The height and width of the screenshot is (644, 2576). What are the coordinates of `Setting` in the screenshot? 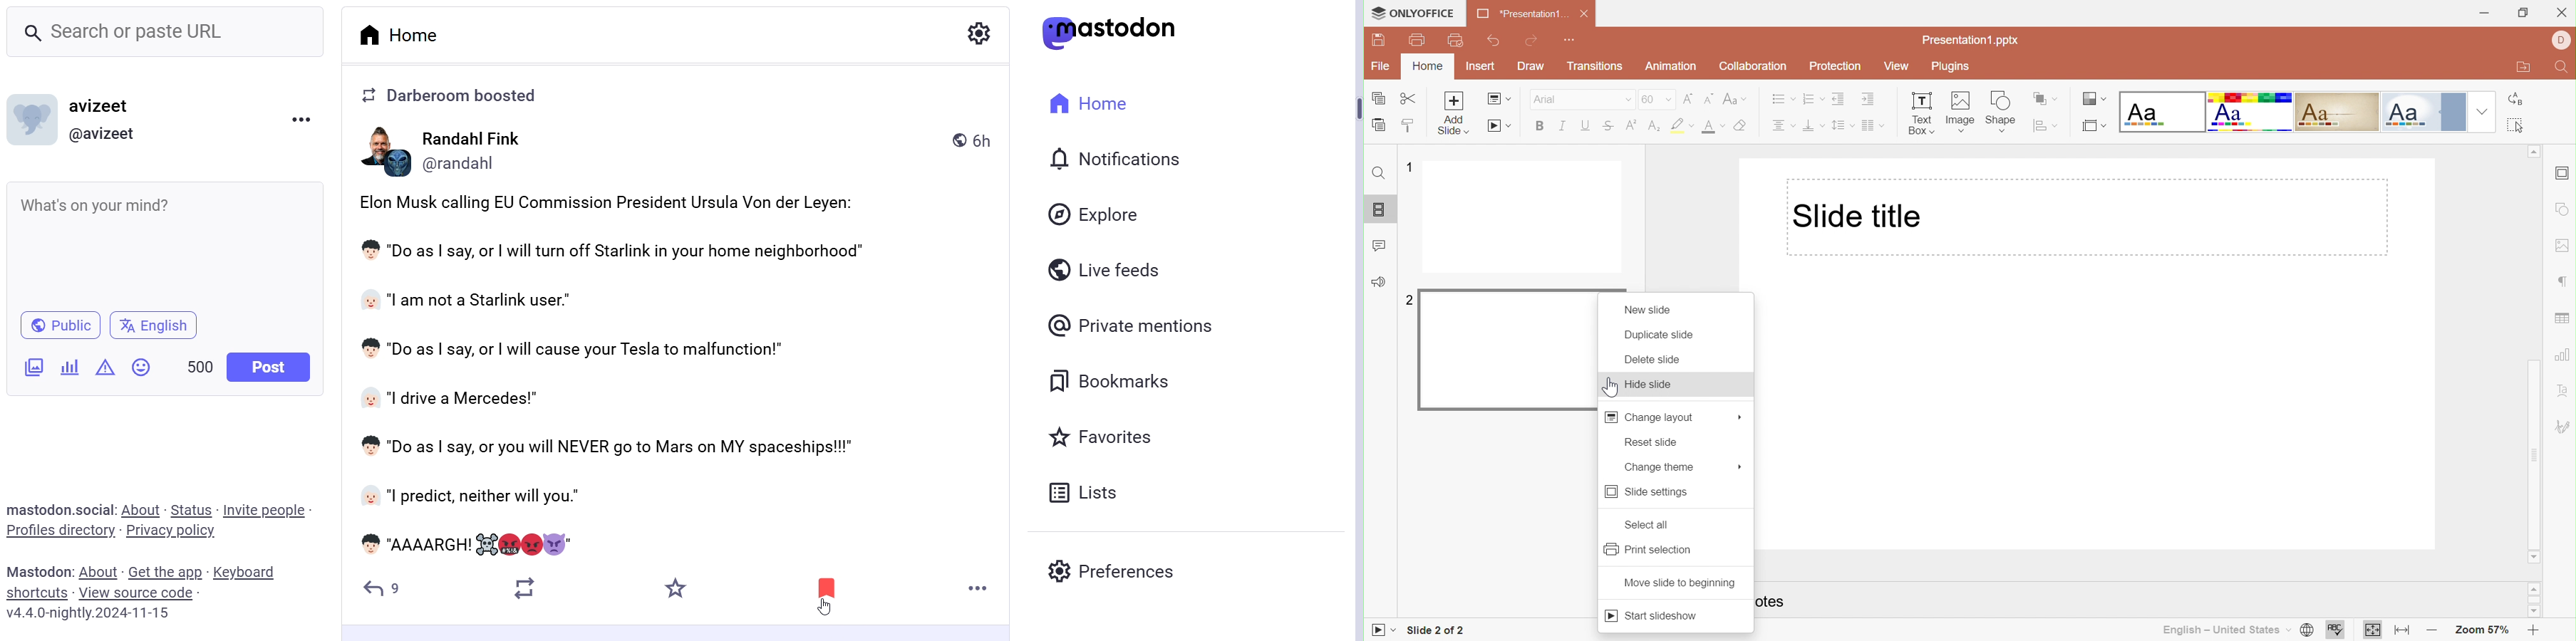 It's located at (973, 34).